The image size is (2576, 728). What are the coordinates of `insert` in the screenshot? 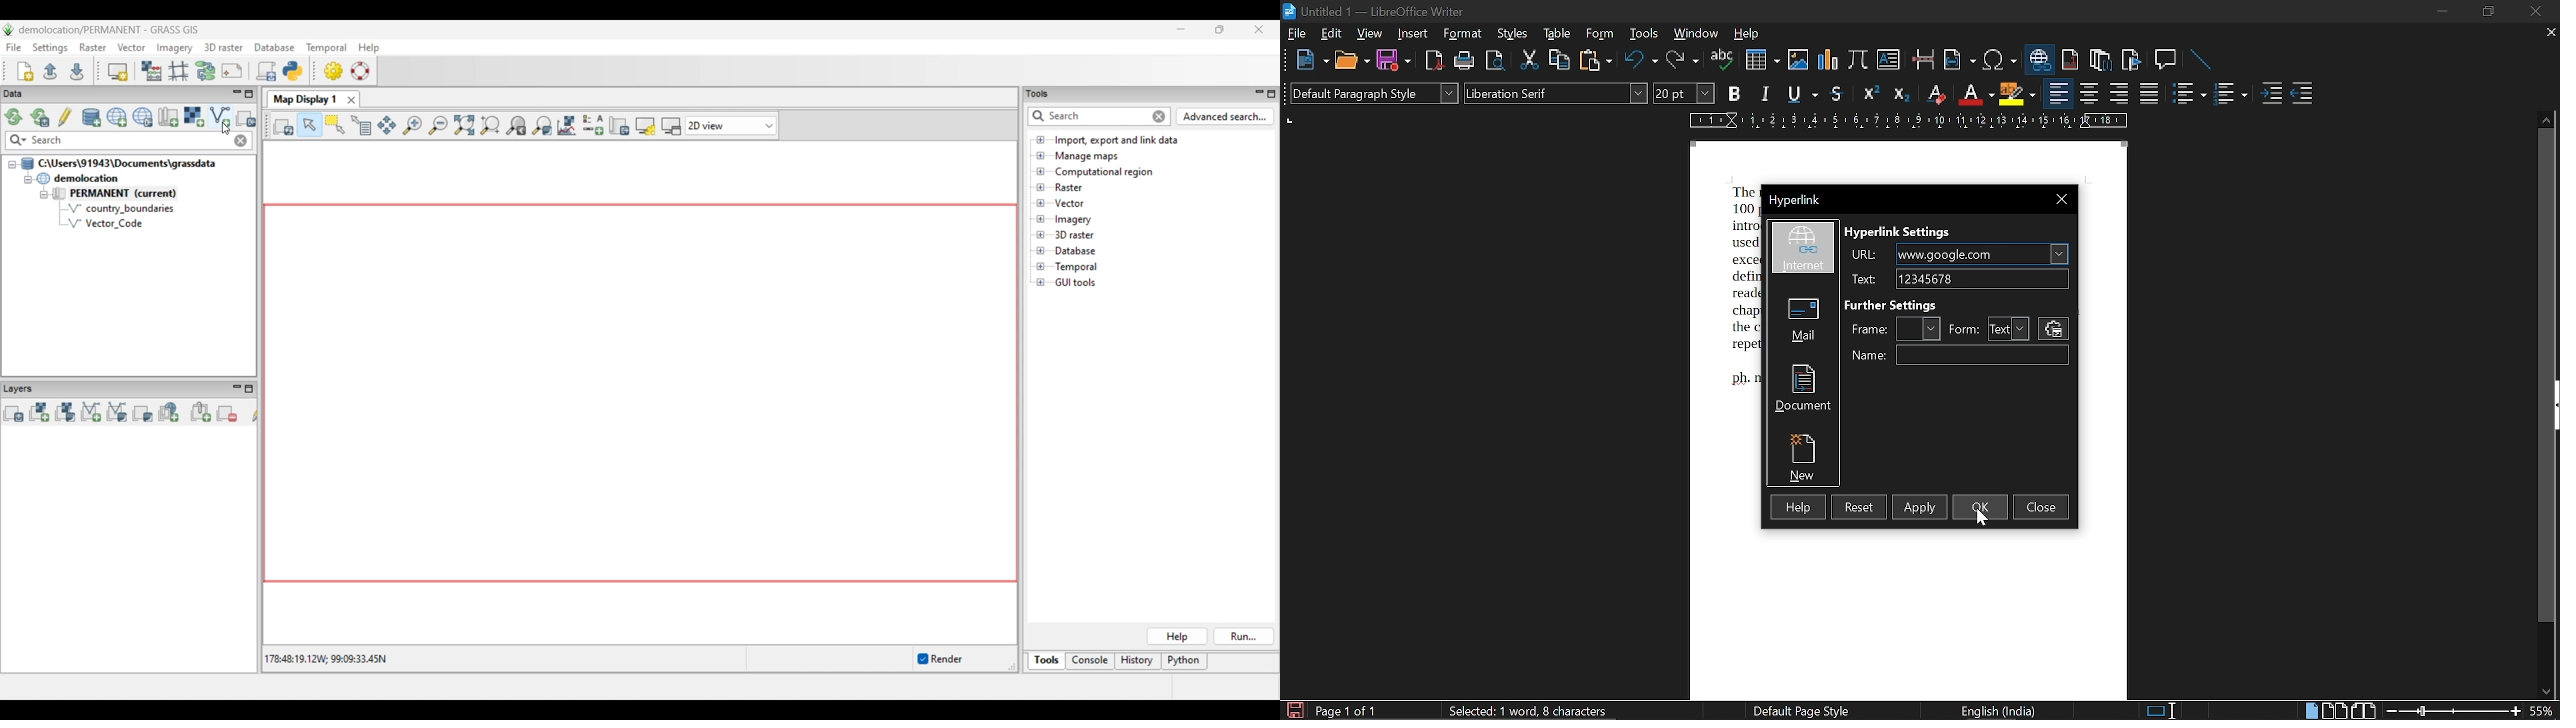 It's located at (1410, 34).